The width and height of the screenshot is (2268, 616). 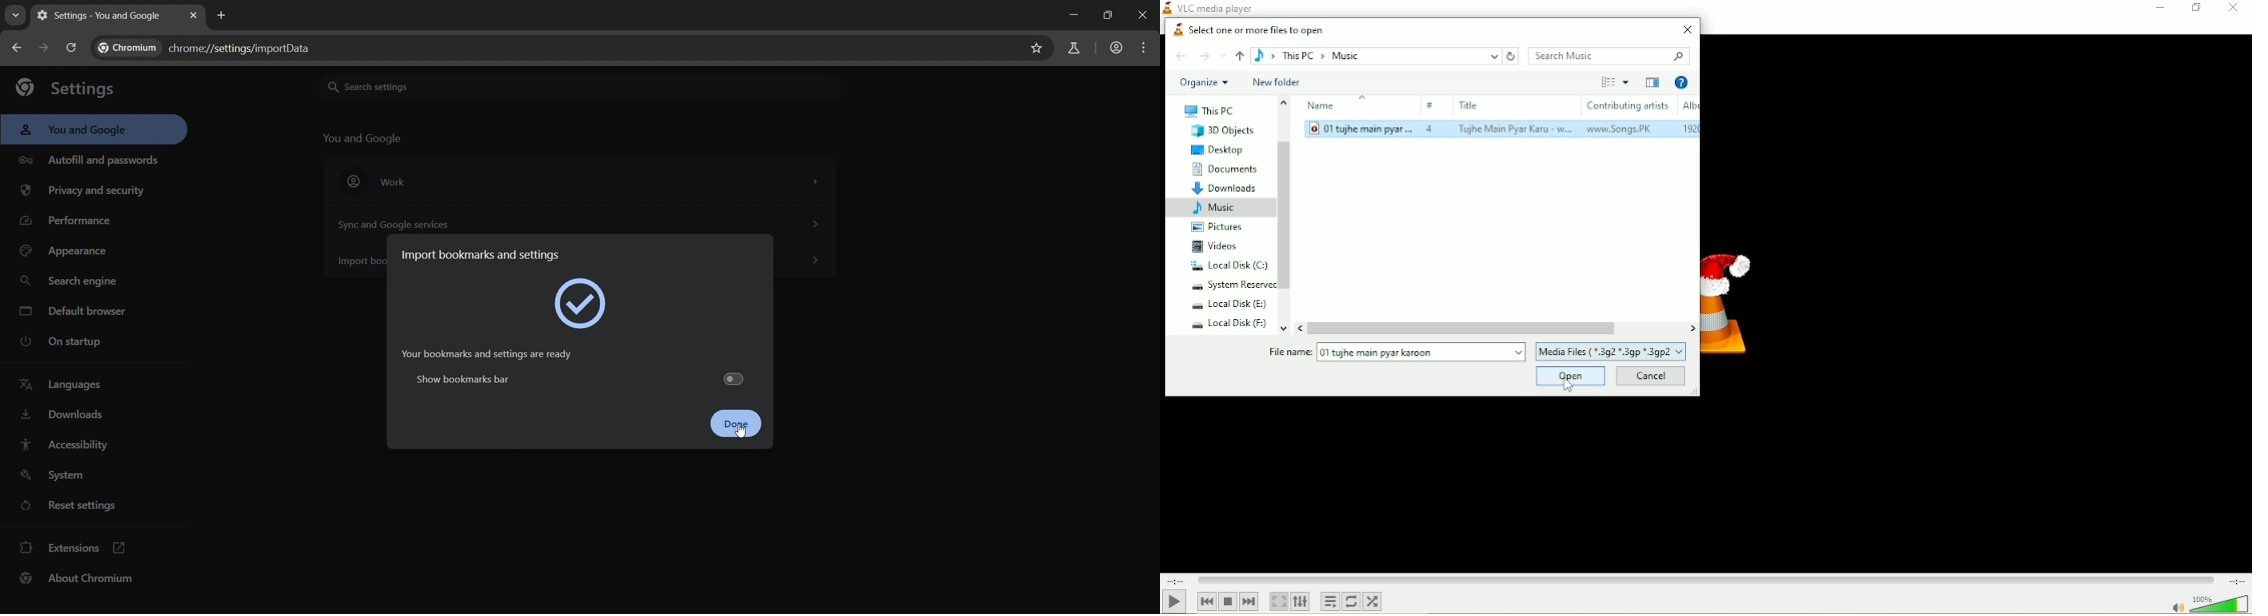 What do you see at coordinates (1219, 150) in the screenshot?
I see `Desktop` at bounding box center [1219, 150].